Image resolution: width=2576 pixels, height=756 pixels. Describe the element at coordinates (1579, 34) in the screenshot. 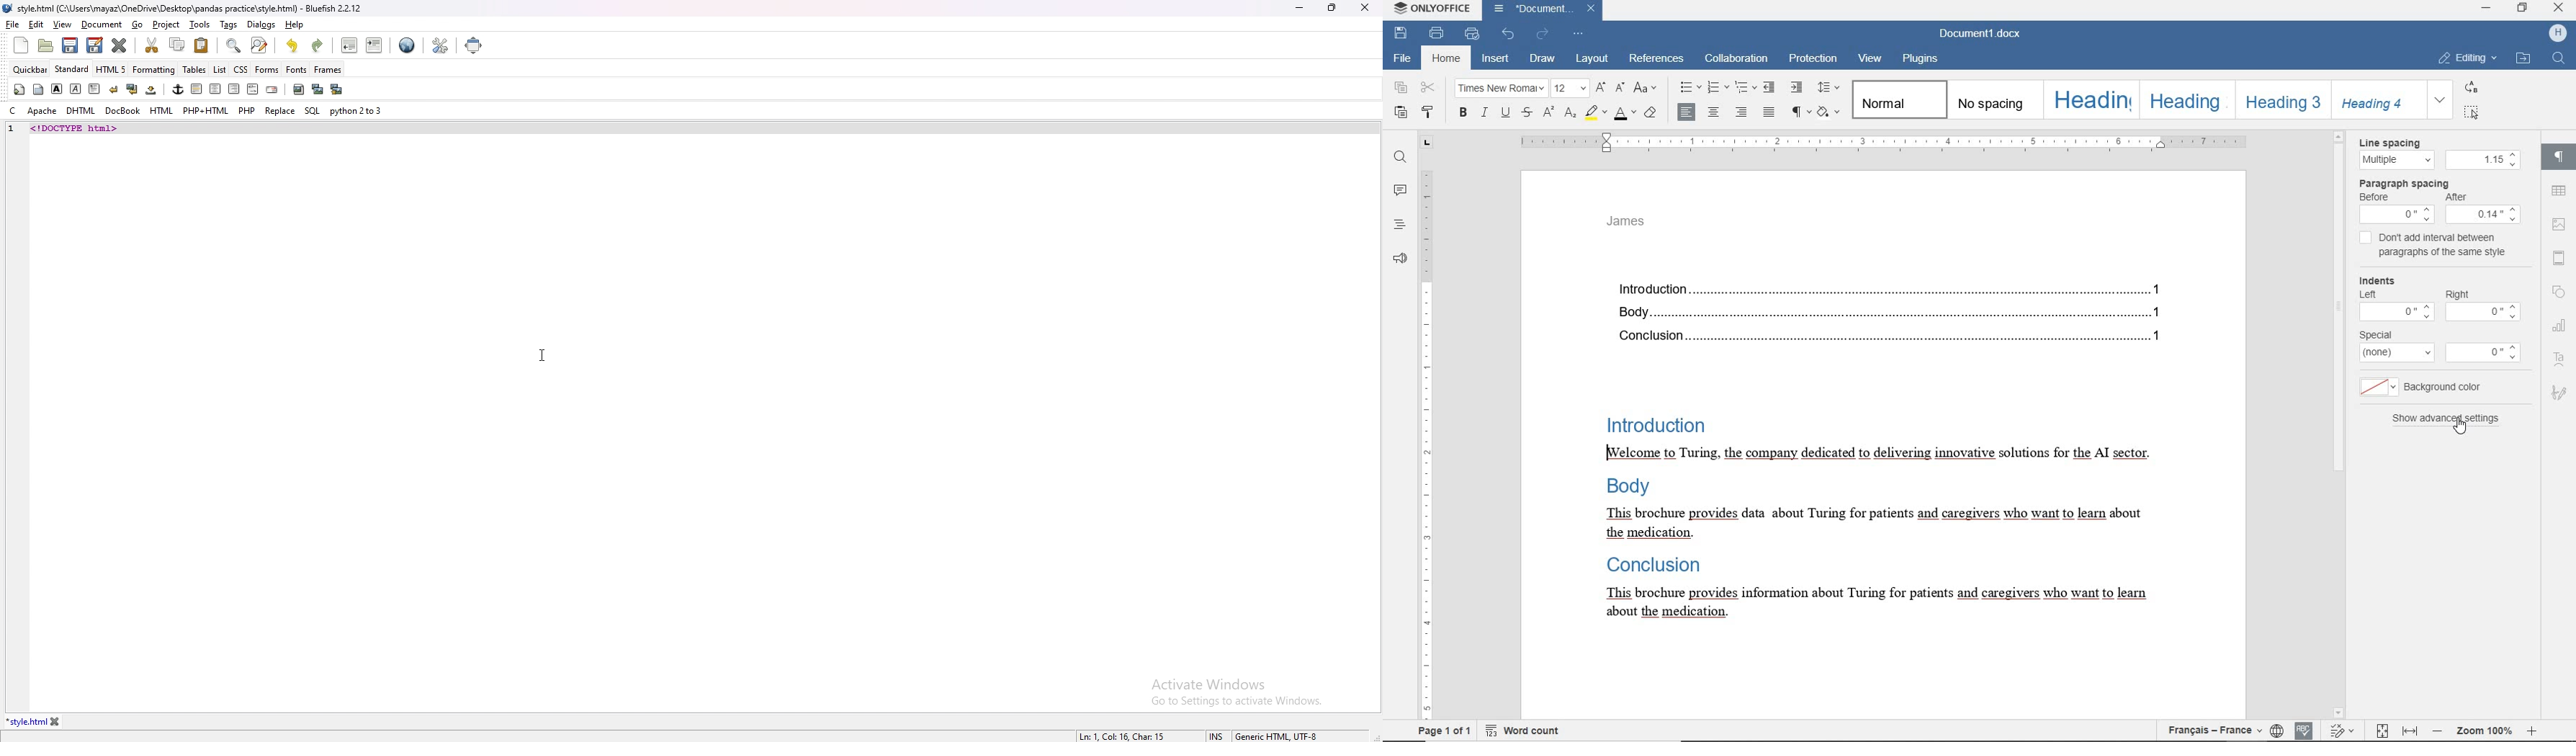

I see `customize quick access toolbar` at that location.